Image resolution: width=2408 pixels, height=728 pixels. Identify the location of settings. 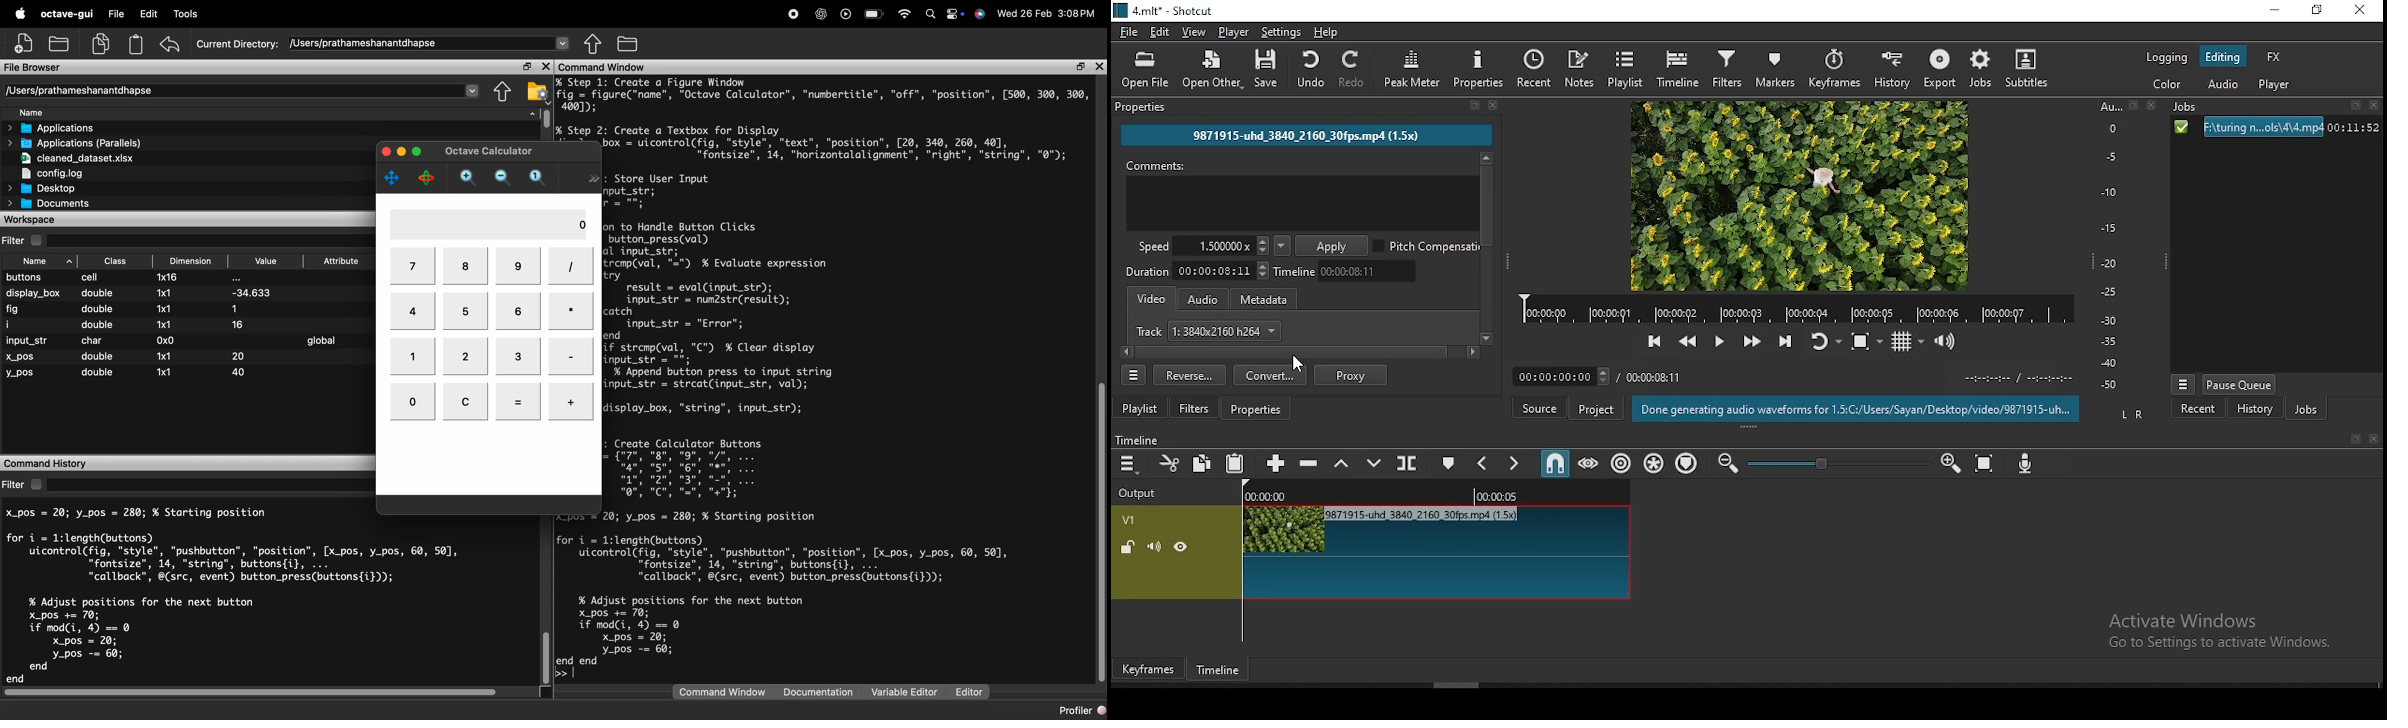
(1282, 32).